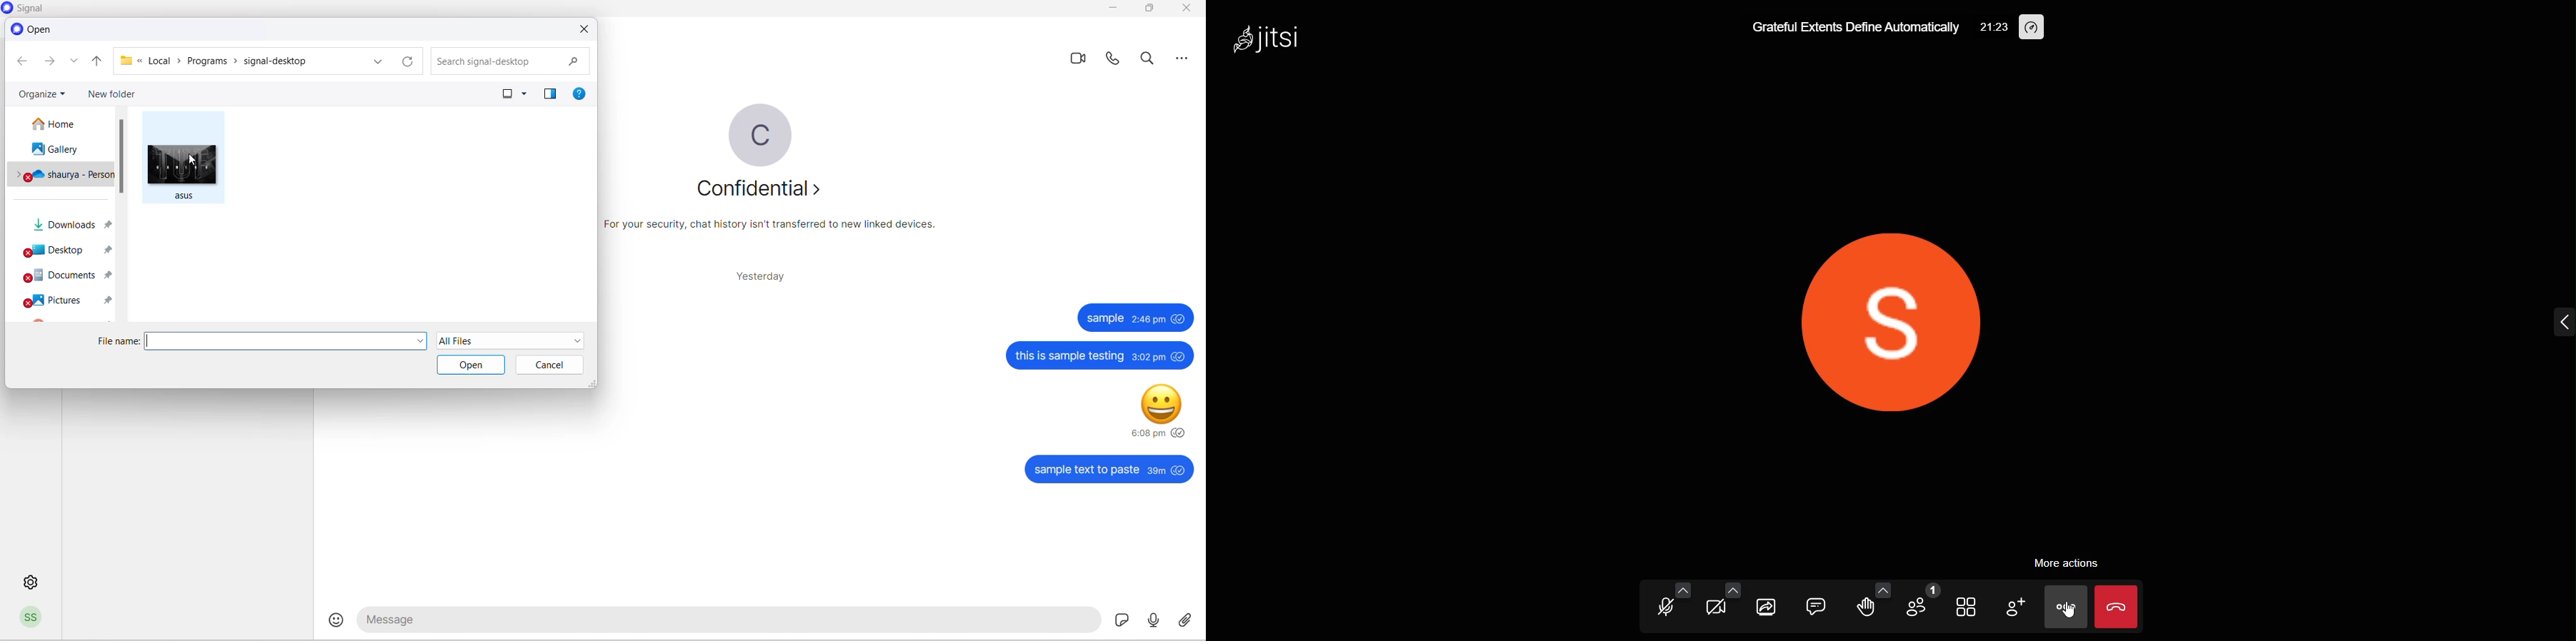  I want to click on file name heading, so click(119, 342).